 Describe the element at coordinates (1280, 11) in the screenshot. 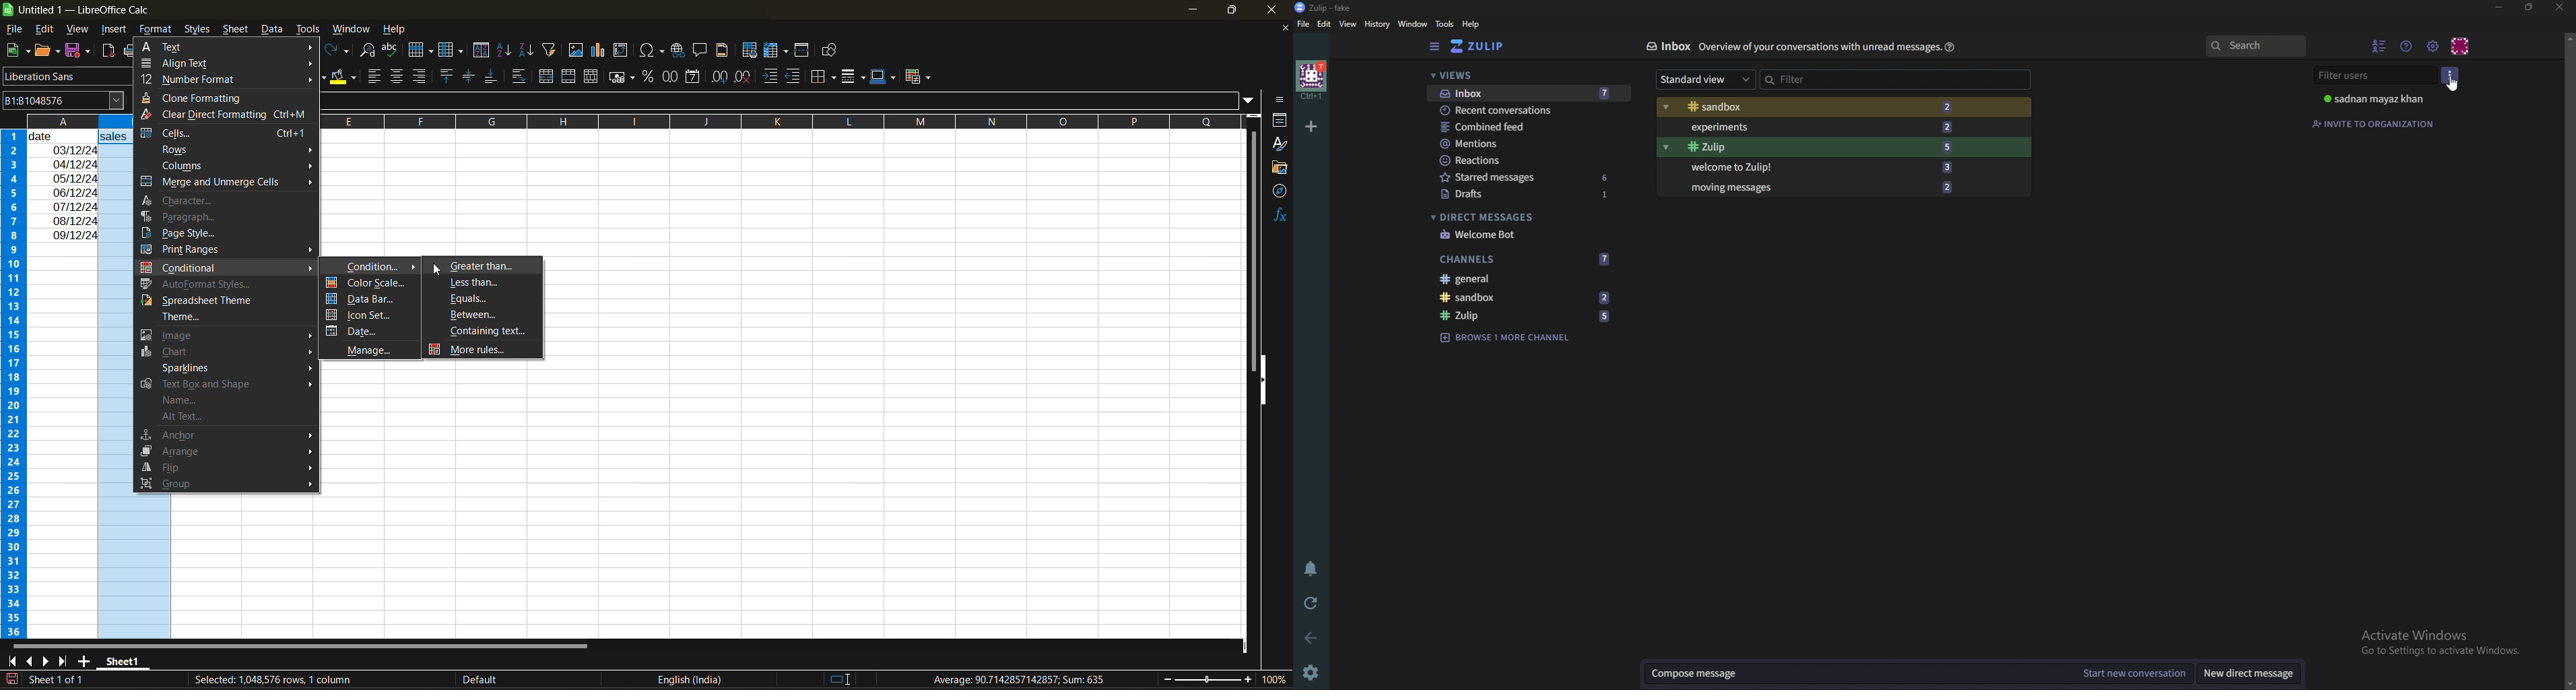

I see `close` at that location.